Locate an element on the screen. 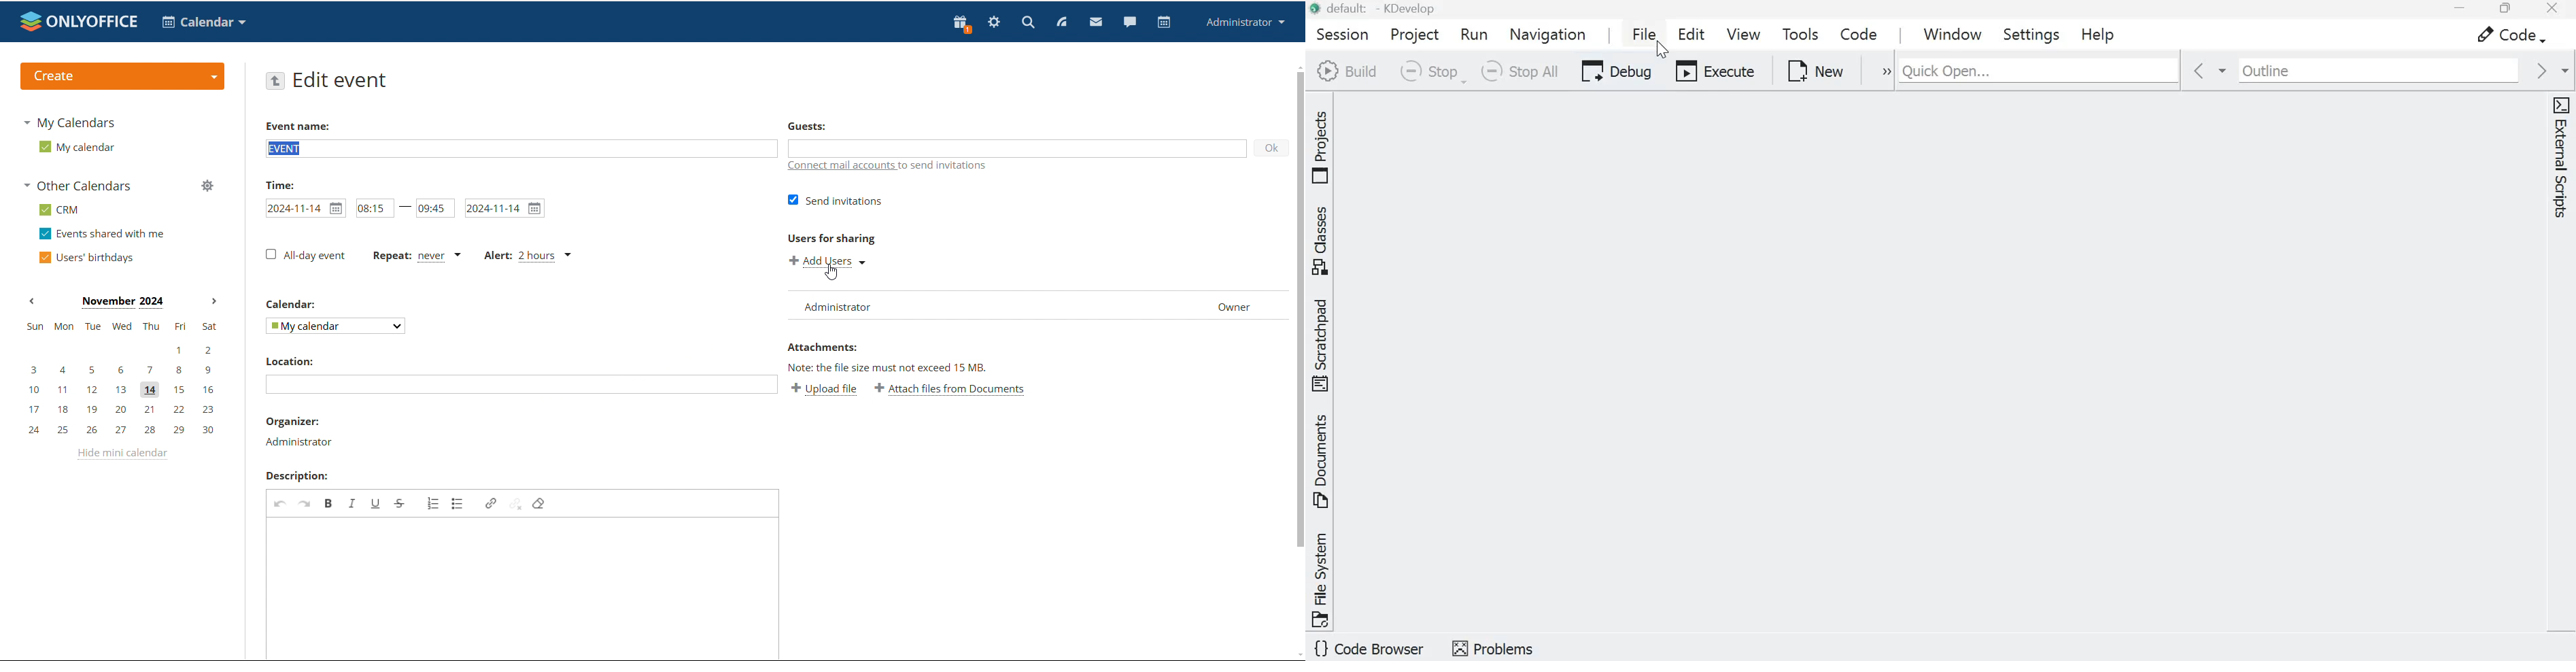 The width and height of the screenshot is (2576, 672). Toggle 'problems' tool view is located at coordinates (1493, 647).